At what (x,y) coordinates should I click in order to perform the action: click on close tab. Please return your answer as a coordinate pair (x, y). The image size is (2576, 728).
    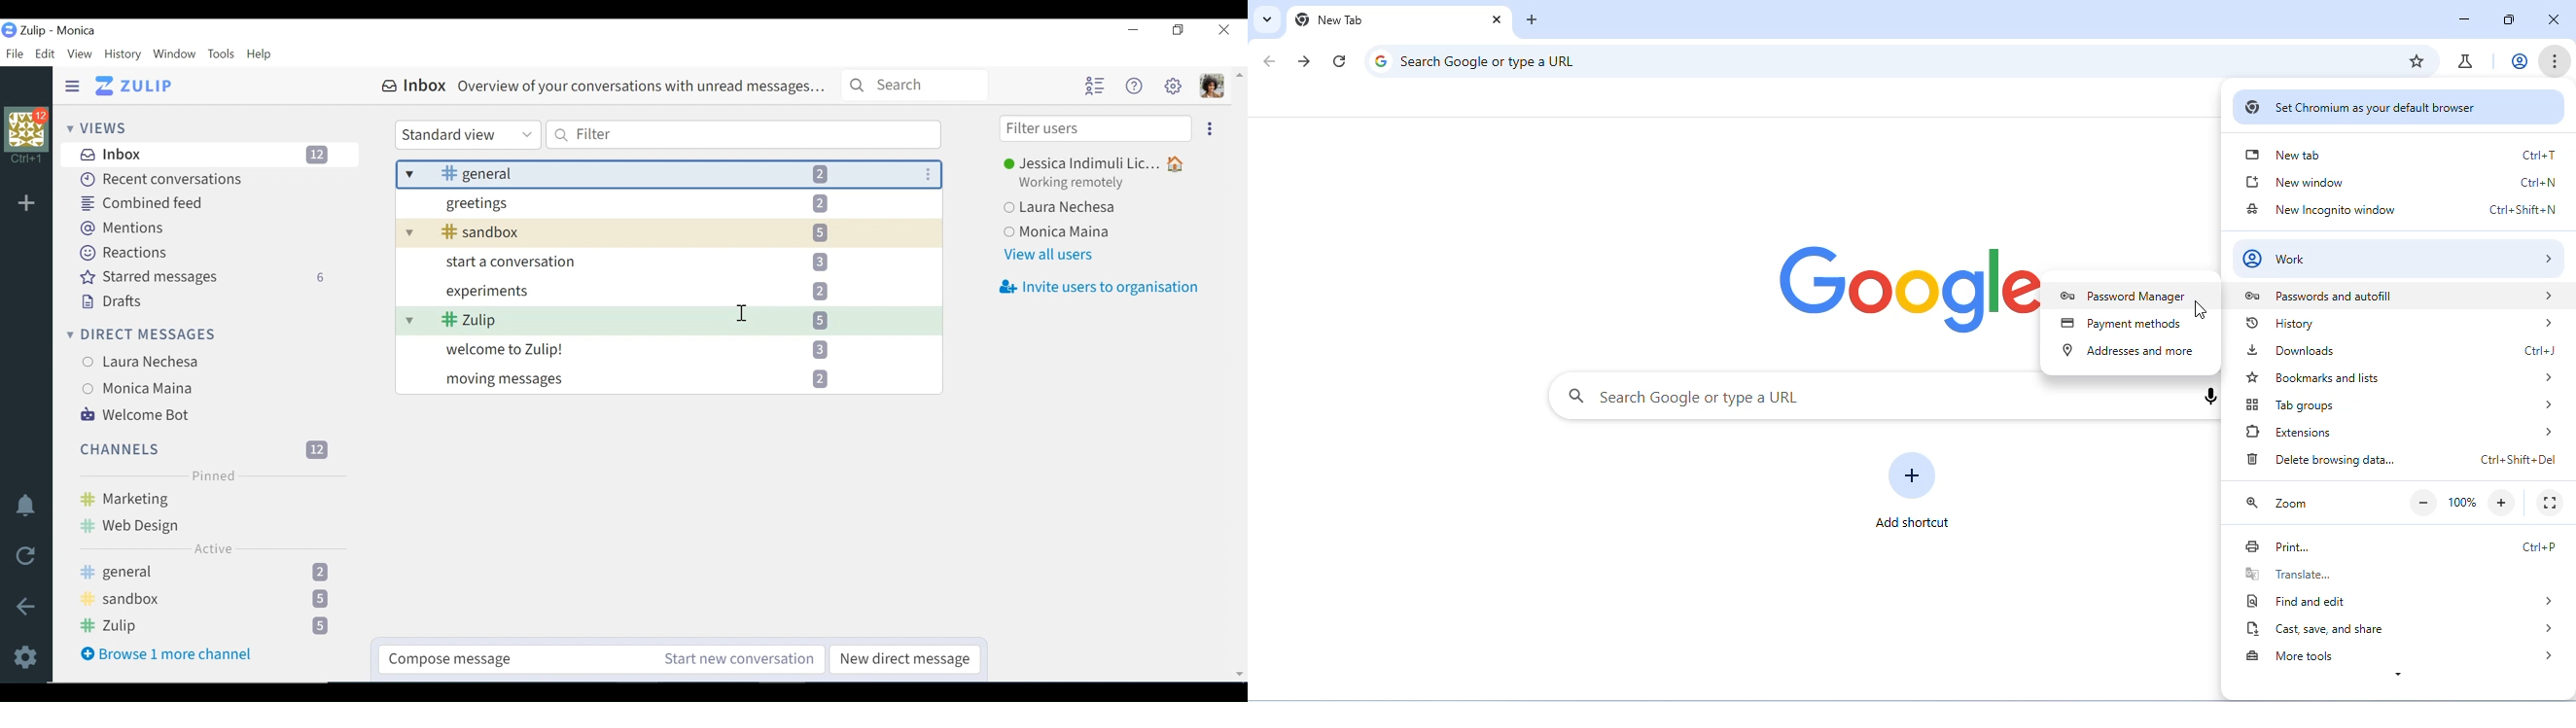
    Looking at the image, I should click on (1495, 19).